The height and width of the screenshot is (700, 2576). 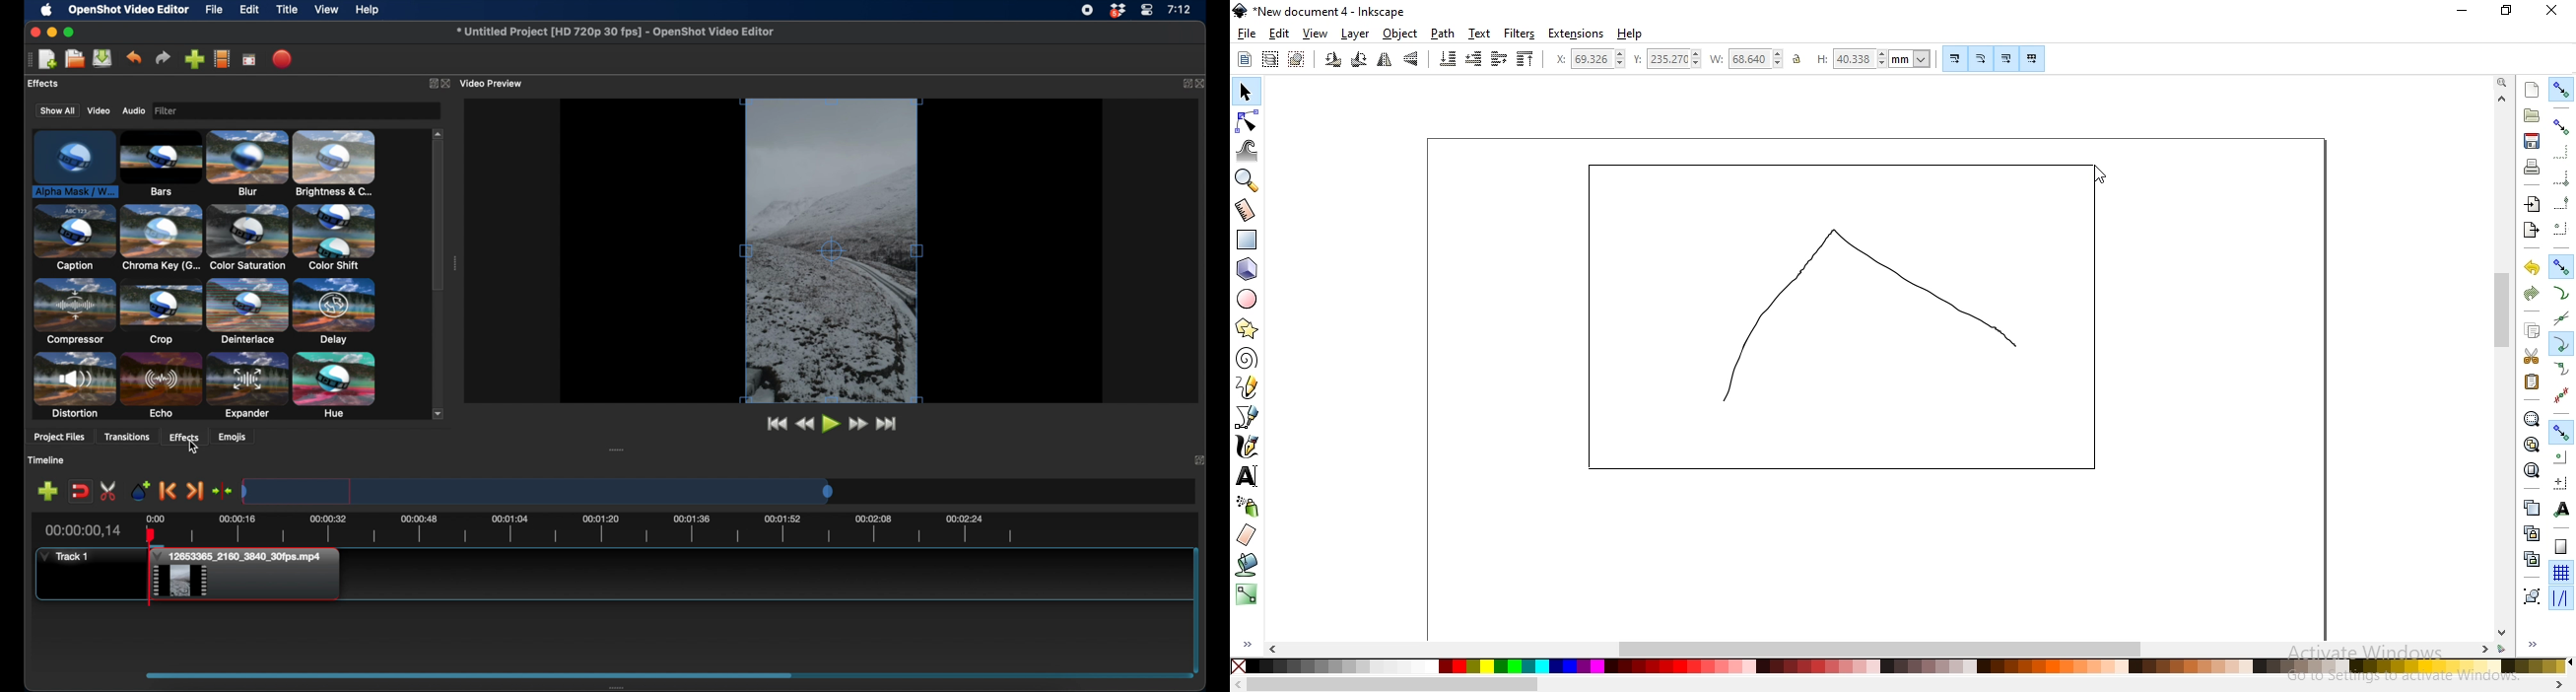 I want to click on disbale snapping, so click(x=81, y=490).